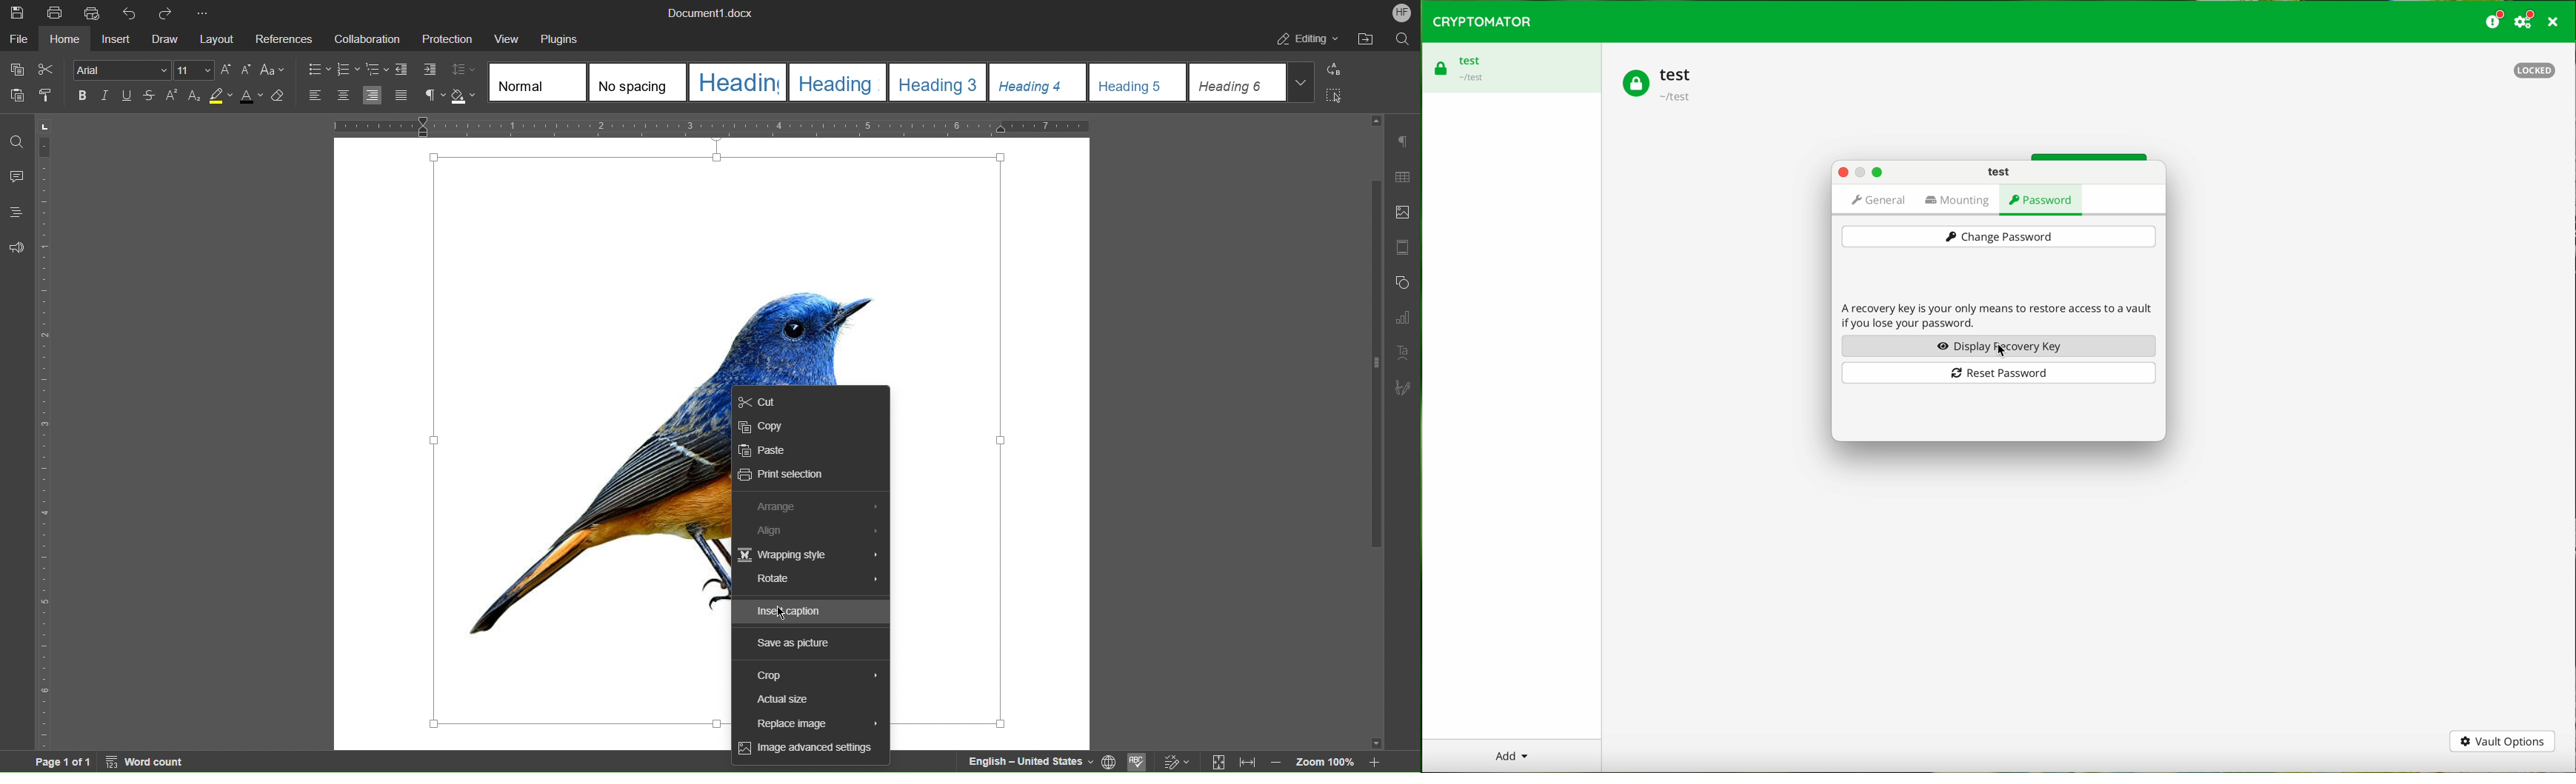 This screenshot has height=784, width=2576. I want to click on Undo, so click(127, 12).